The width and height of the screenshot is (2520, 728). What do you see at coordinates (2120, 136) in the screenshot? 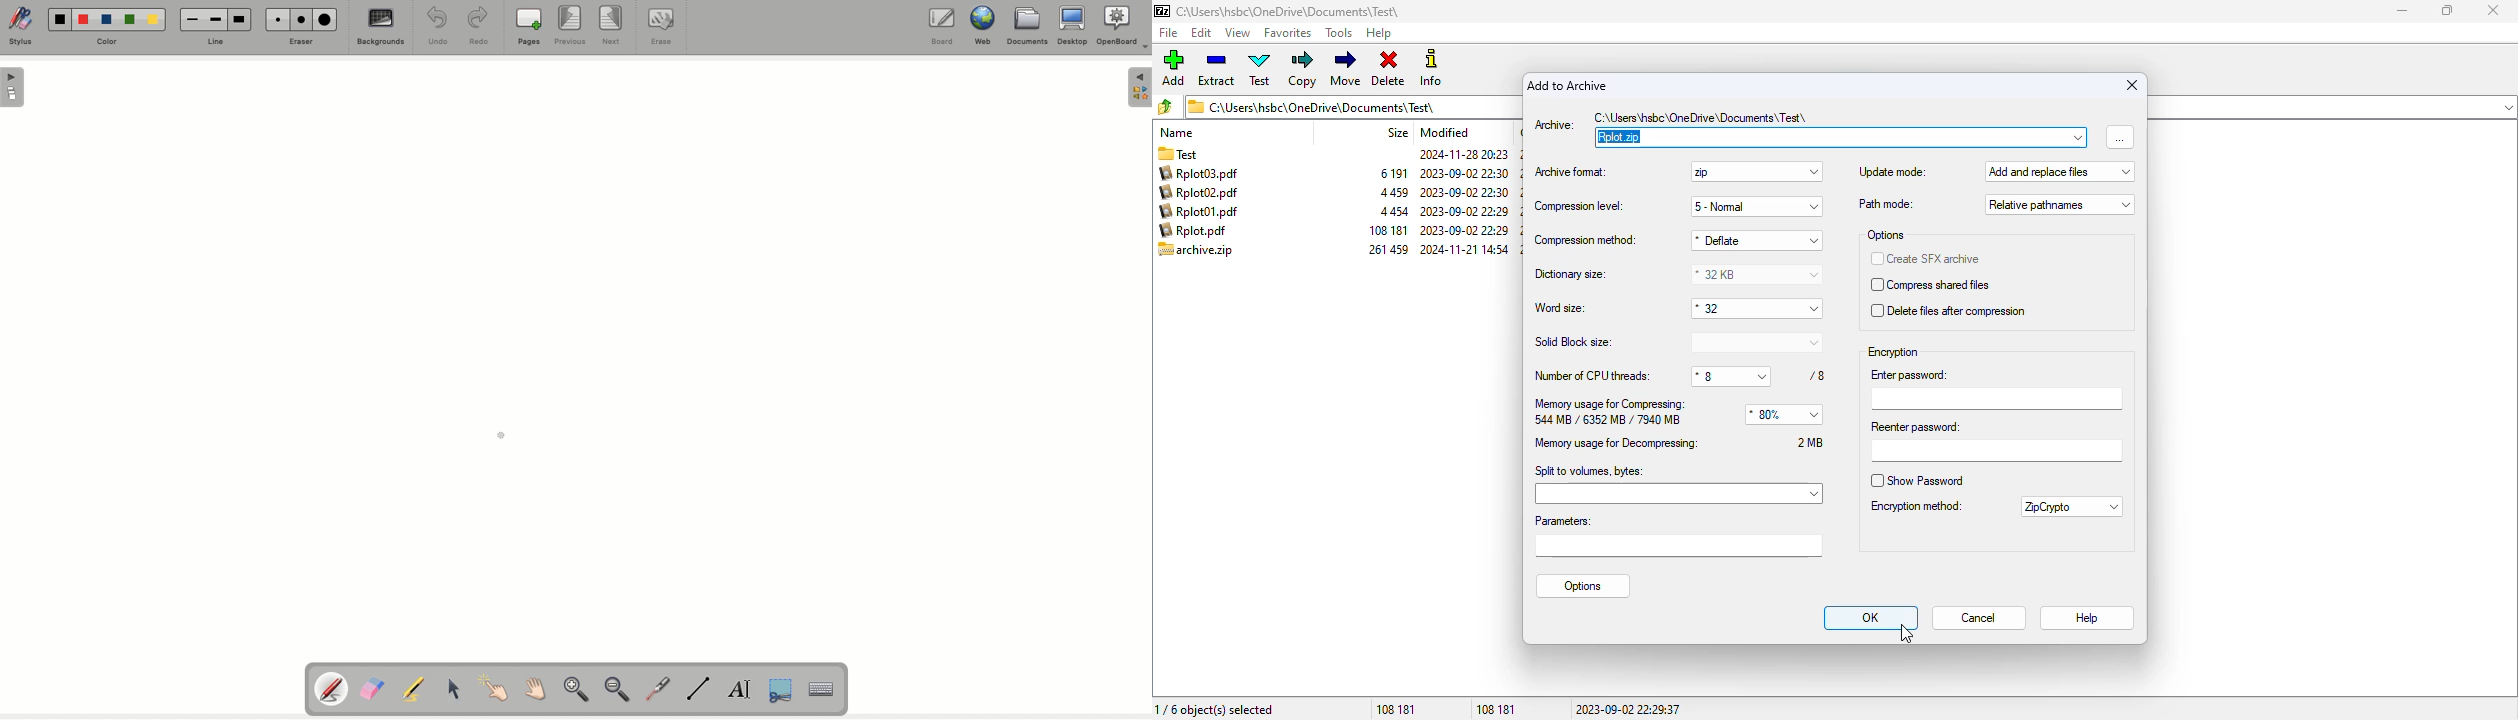
I see `browse ` at bounding box center [2120, 136].